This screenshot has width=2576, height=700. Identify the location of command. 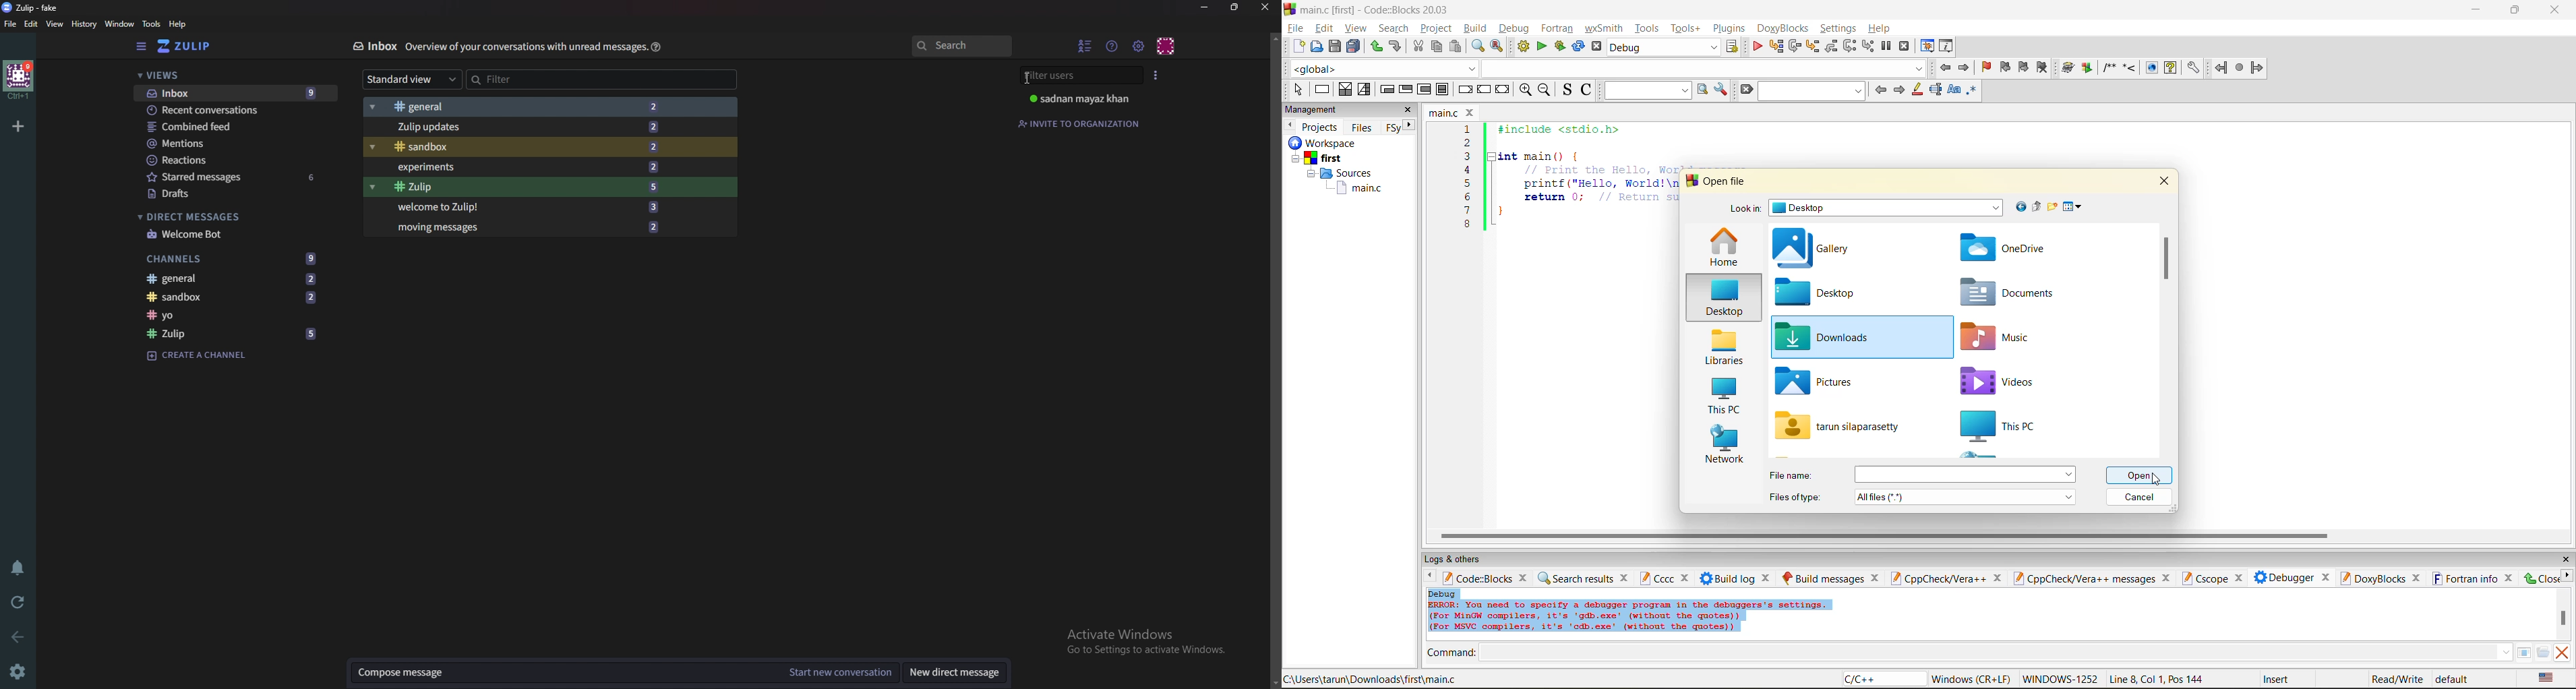
(1451, 654).